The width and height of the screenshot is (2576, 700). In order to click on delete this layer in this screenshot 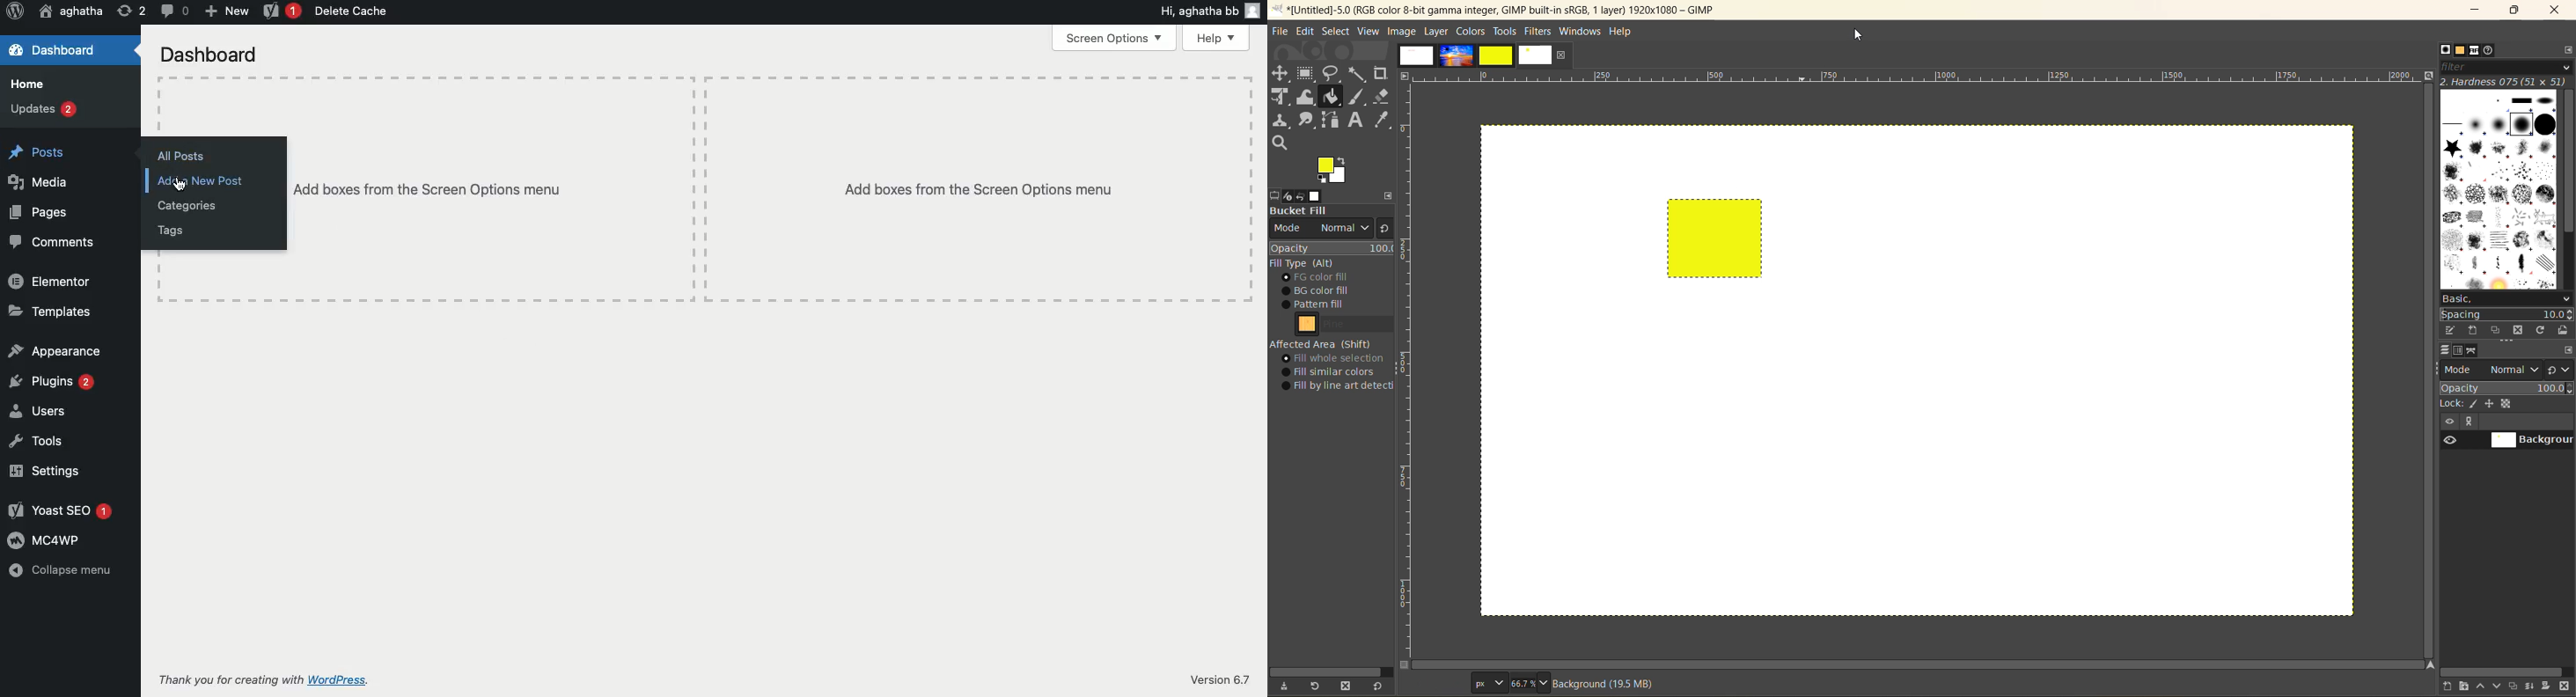, I will do `click(2566, 687)`.